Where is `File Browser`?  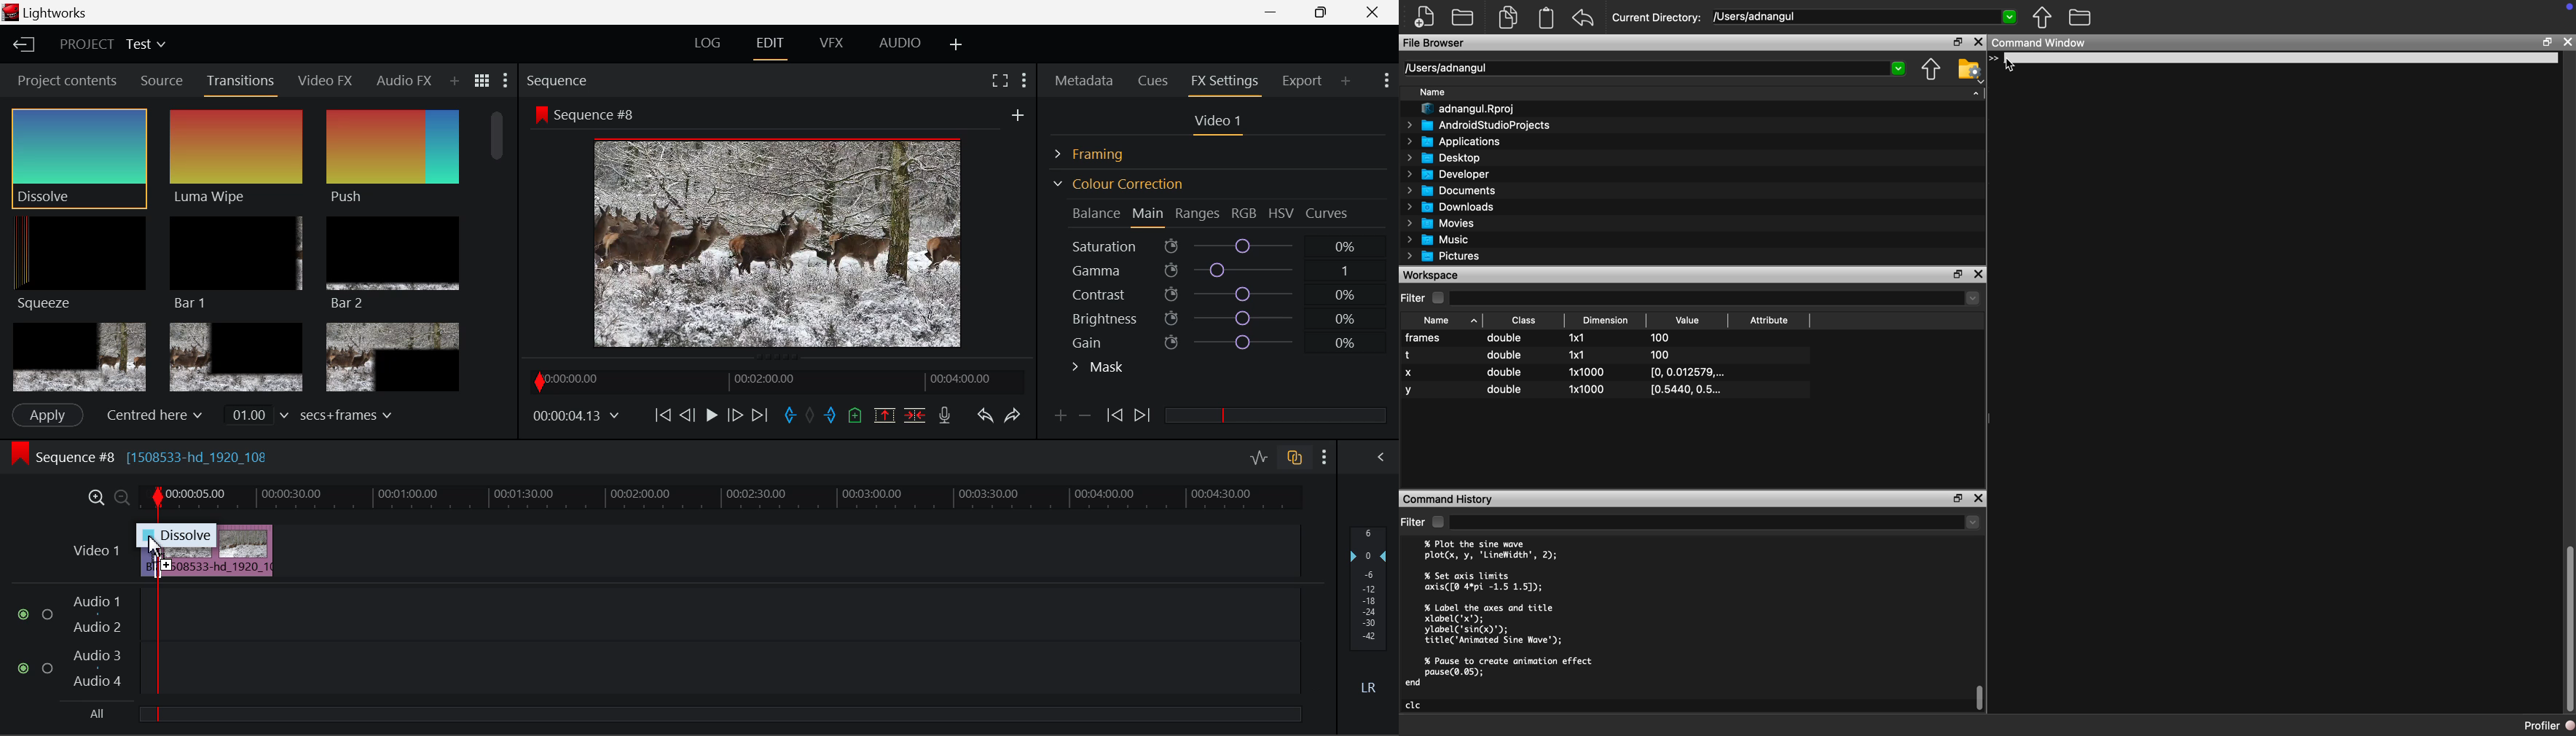 File Browser is located at coordinates (1436, 44).